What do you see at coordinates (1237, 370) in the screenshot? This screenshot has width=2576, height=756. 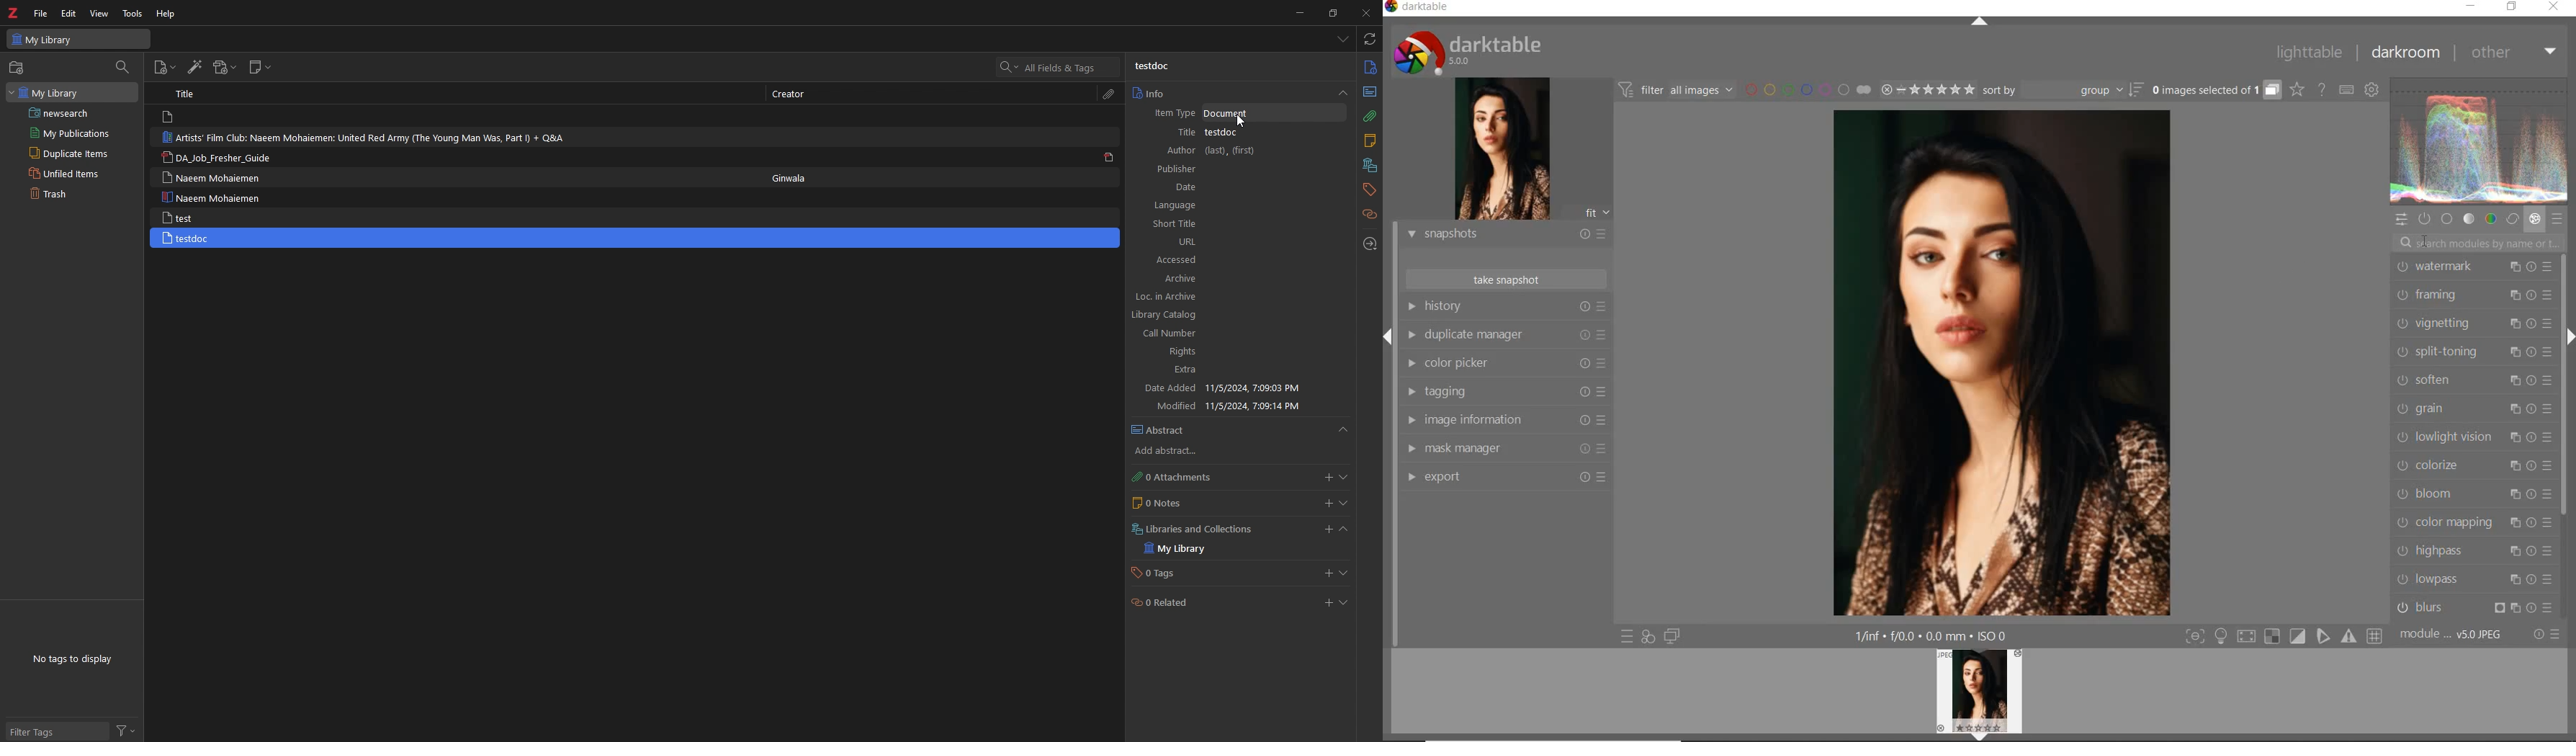 I see `Extra` at bounding box center [1237, 370].